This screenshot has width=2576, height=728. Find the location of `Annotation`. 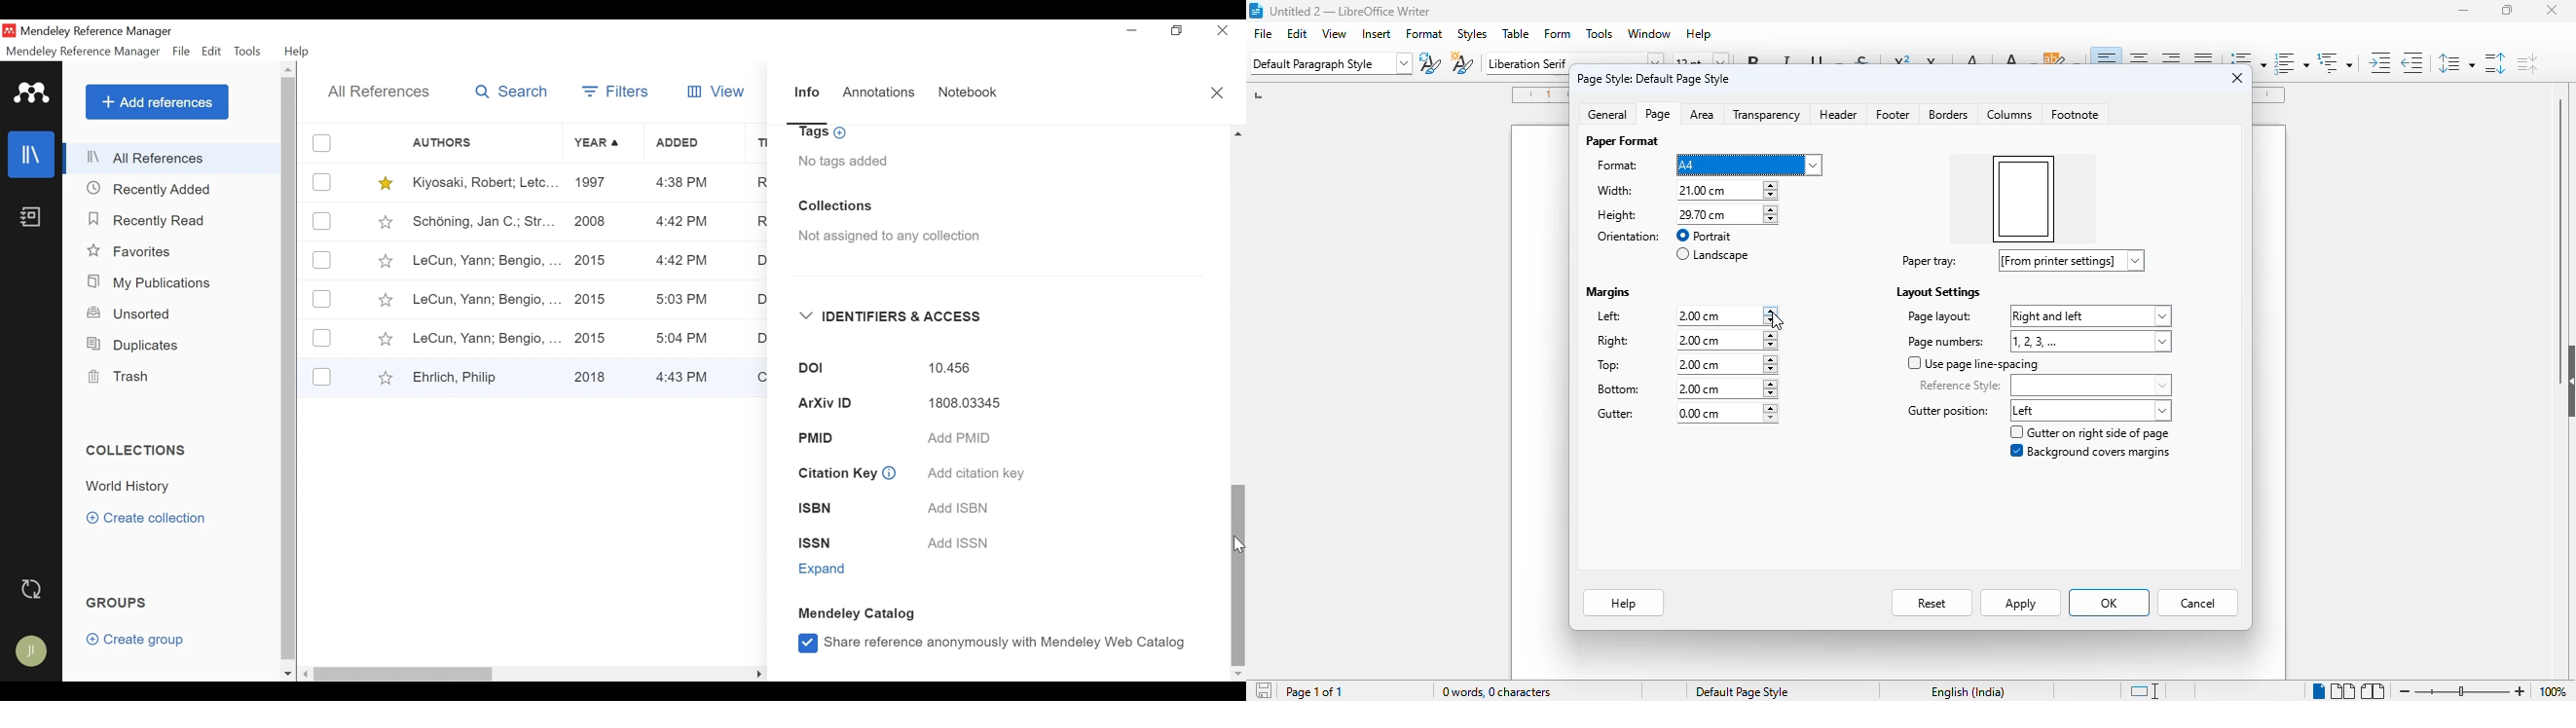

Annotation is located at coordinates (881, 94).